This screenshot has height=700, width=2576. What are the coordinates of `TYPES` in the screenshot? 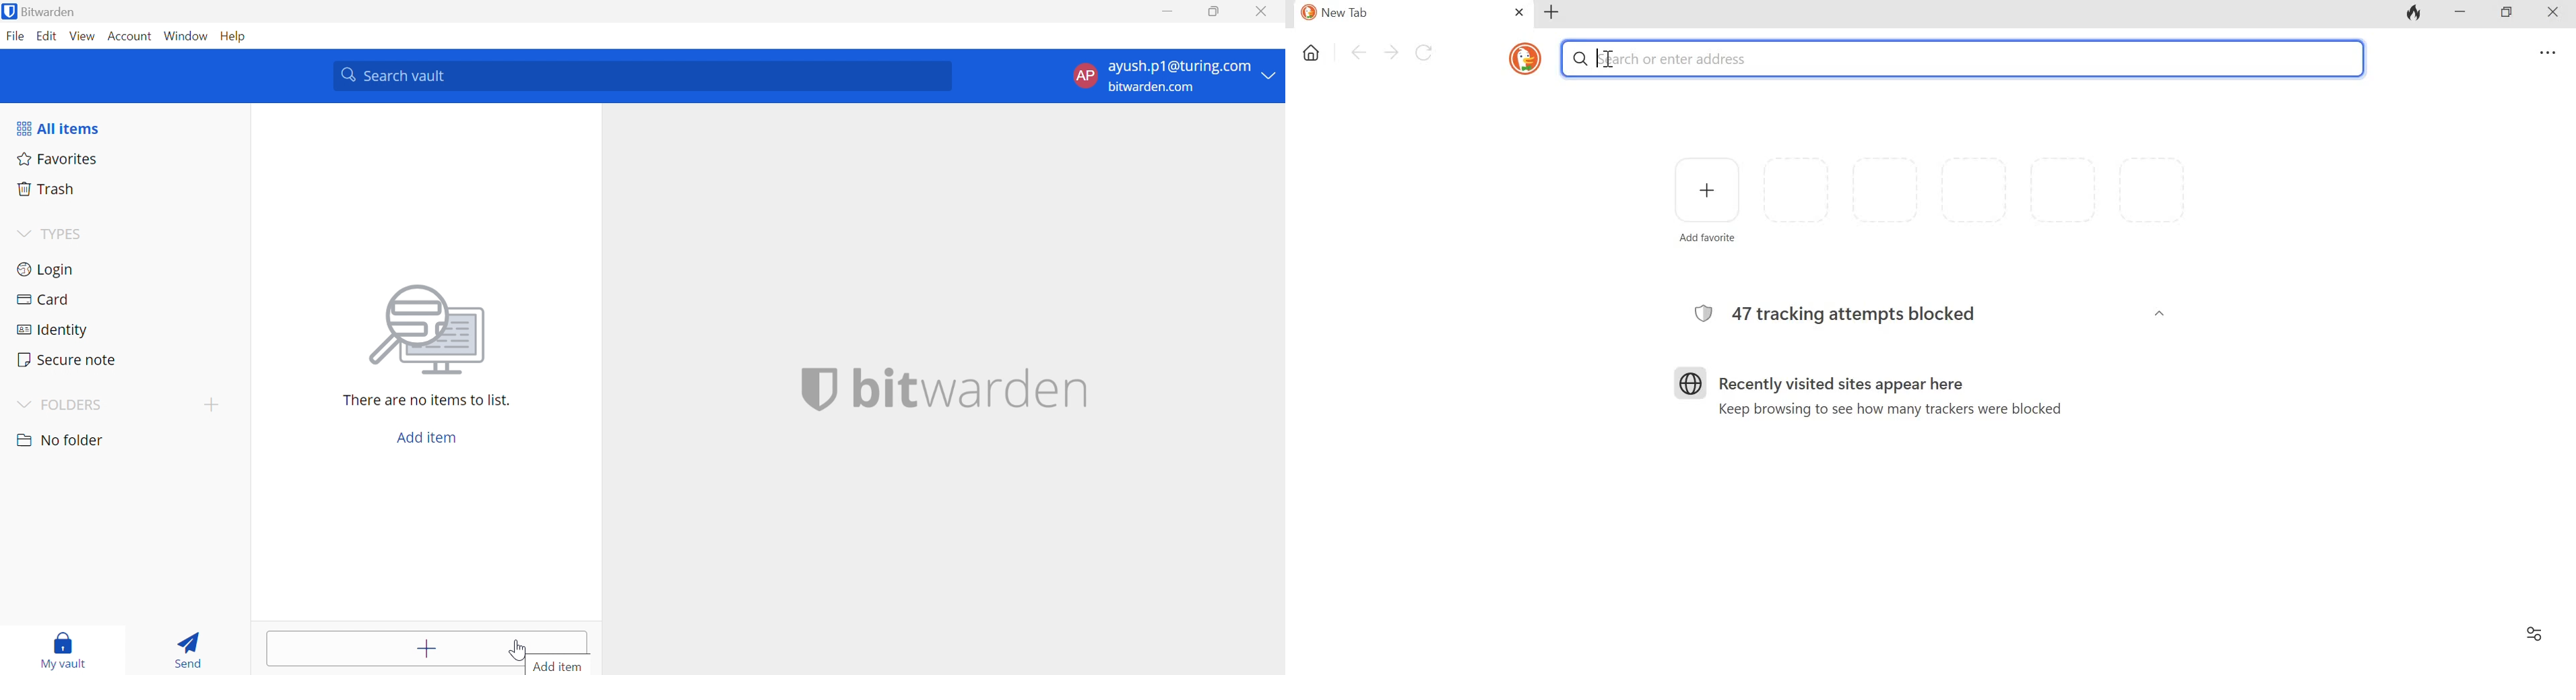 It's located at (66, 233).